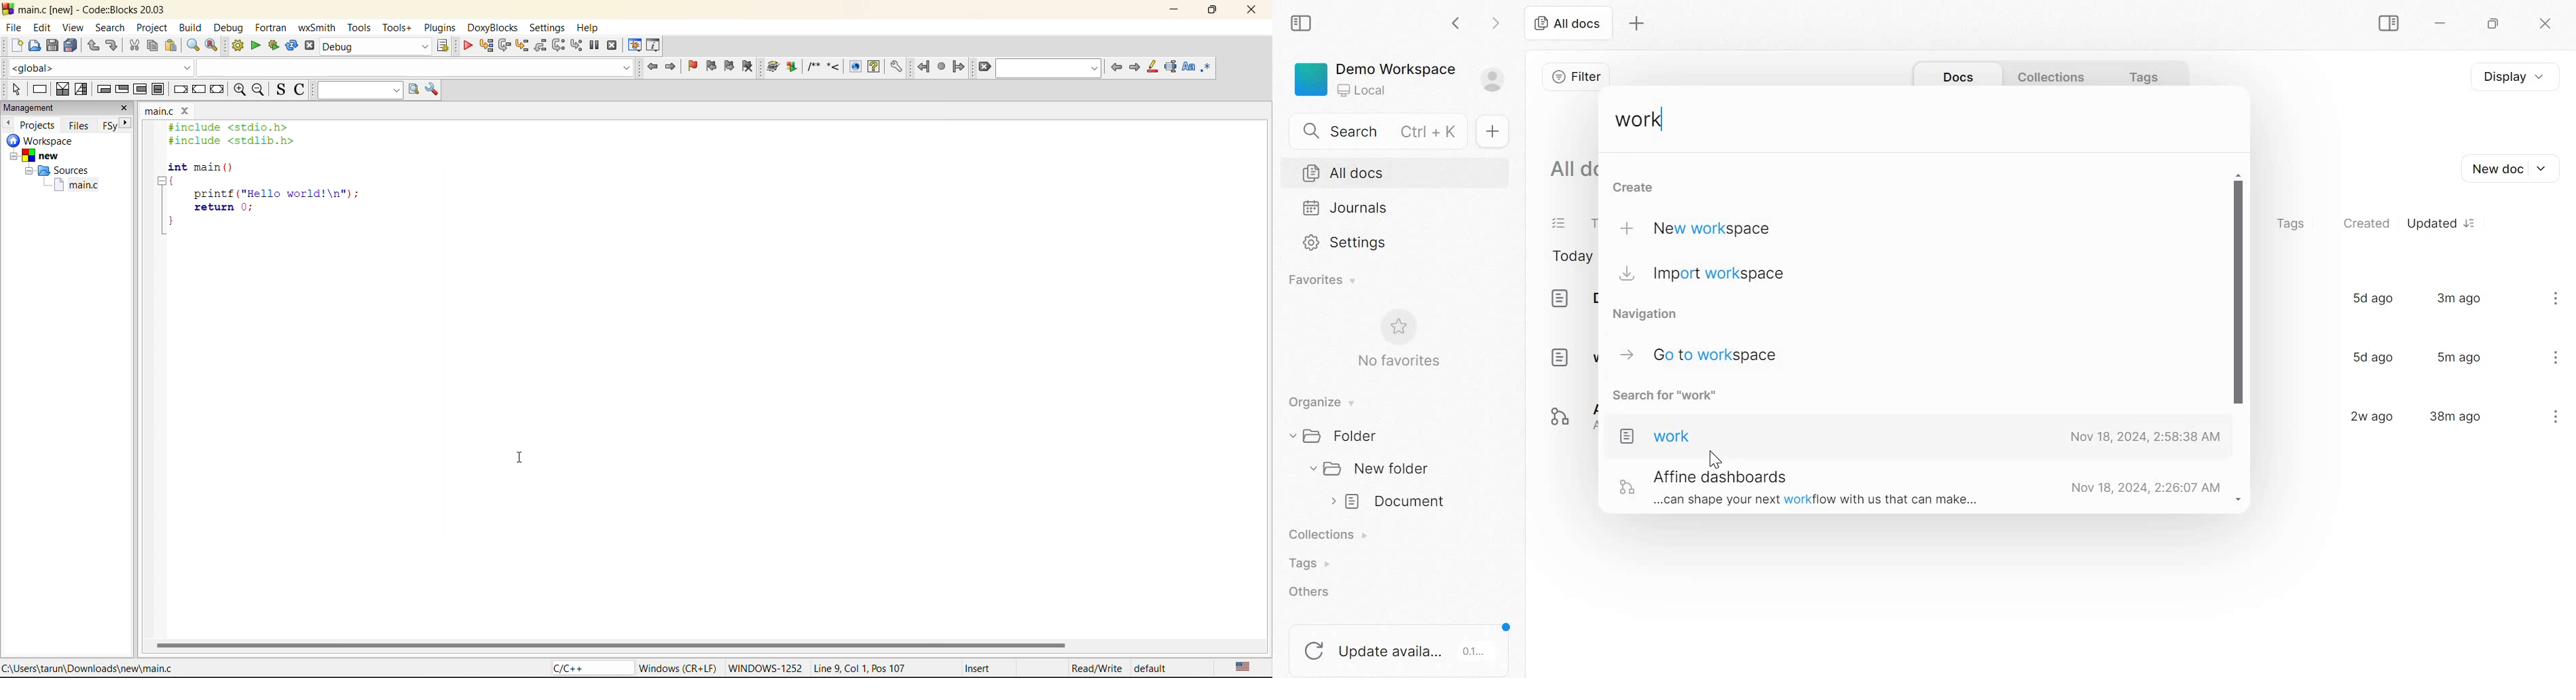  What do you see at coordinates (613, 45) in the screenshot?
I see `stop debugger` at bounding box center [613, 45].